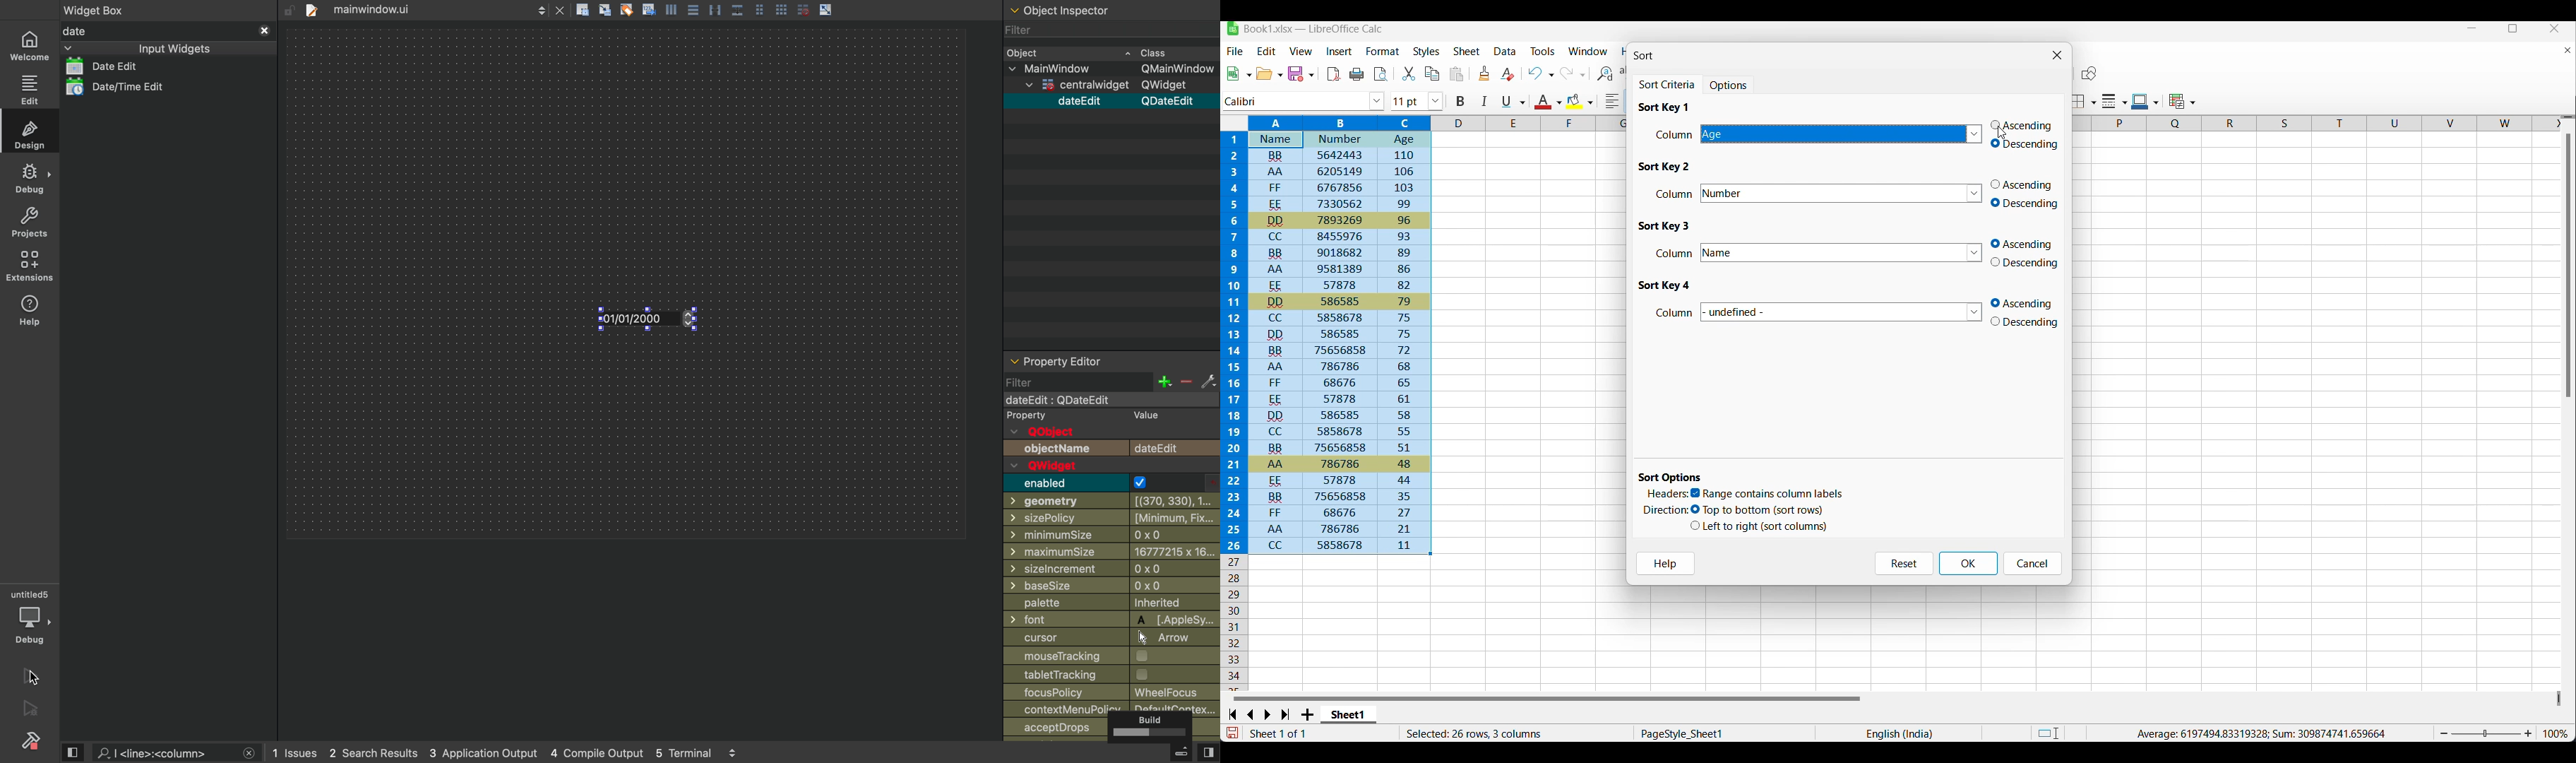 Image resolution: width=2576 pixels, height=784 pixels. I want to click on filter, so click(1076, 382).